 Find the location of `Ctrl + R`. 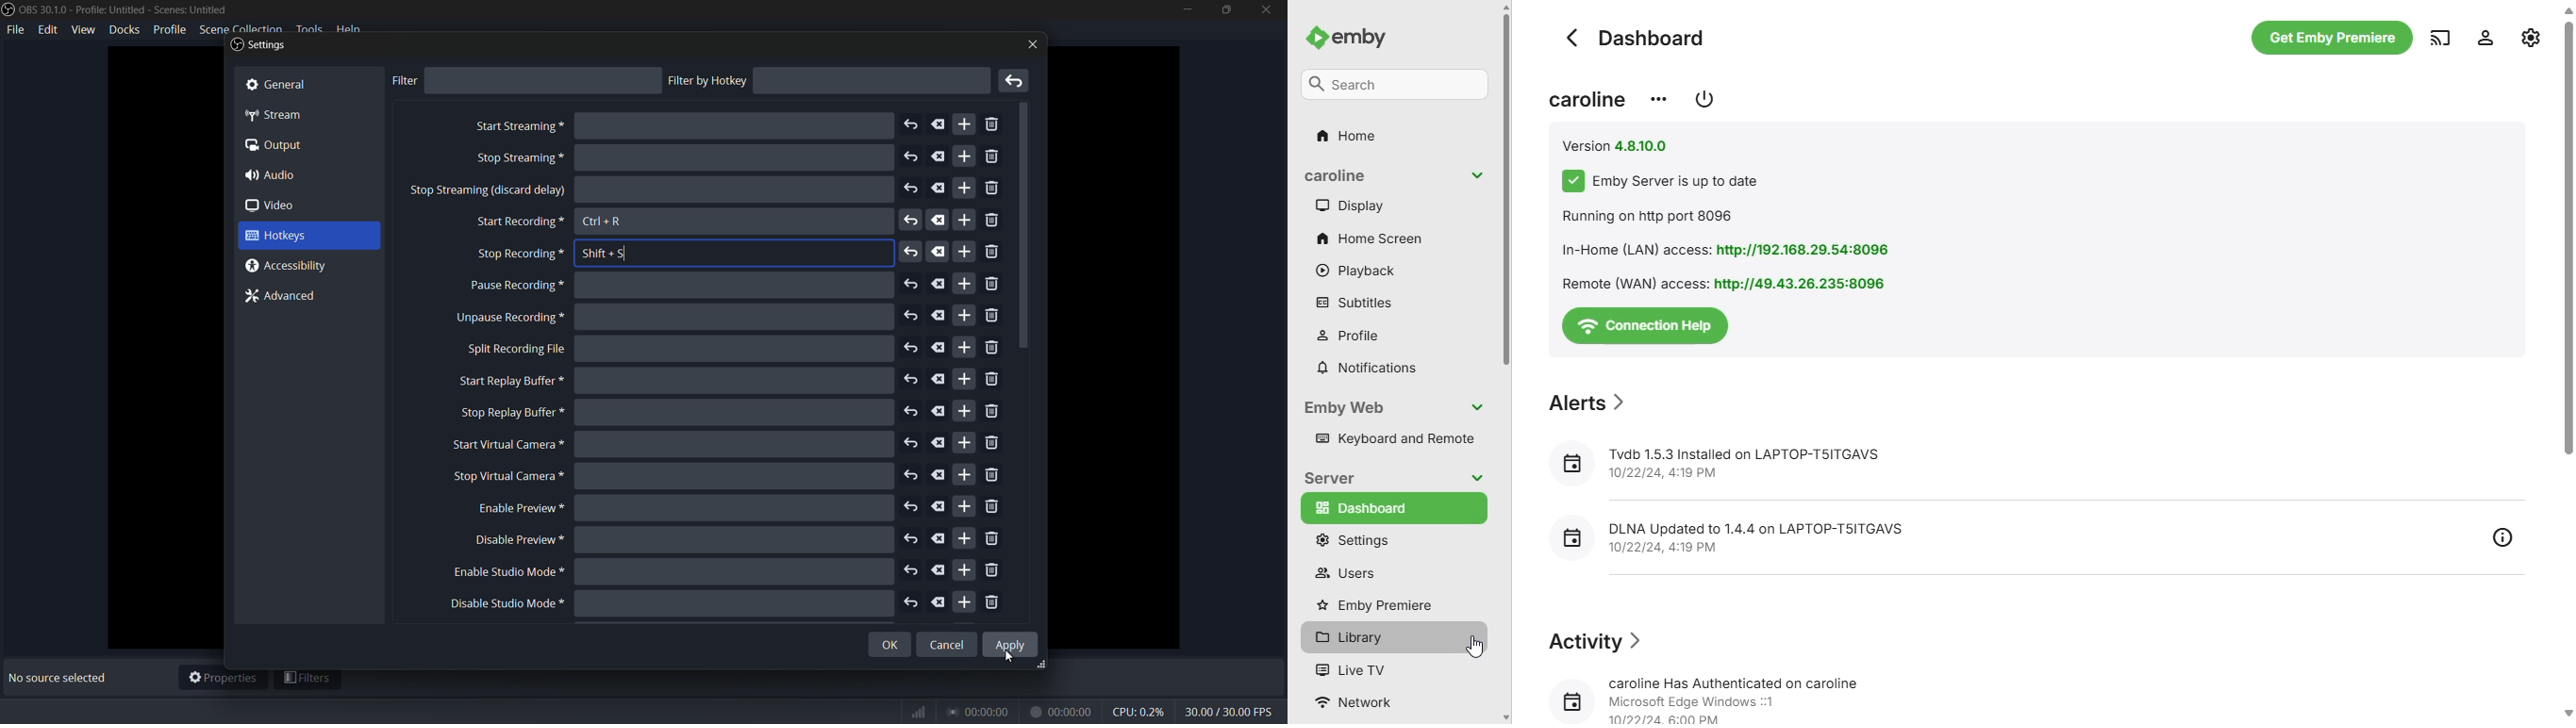

Ctrl + R is located at coordinates (604, 223).